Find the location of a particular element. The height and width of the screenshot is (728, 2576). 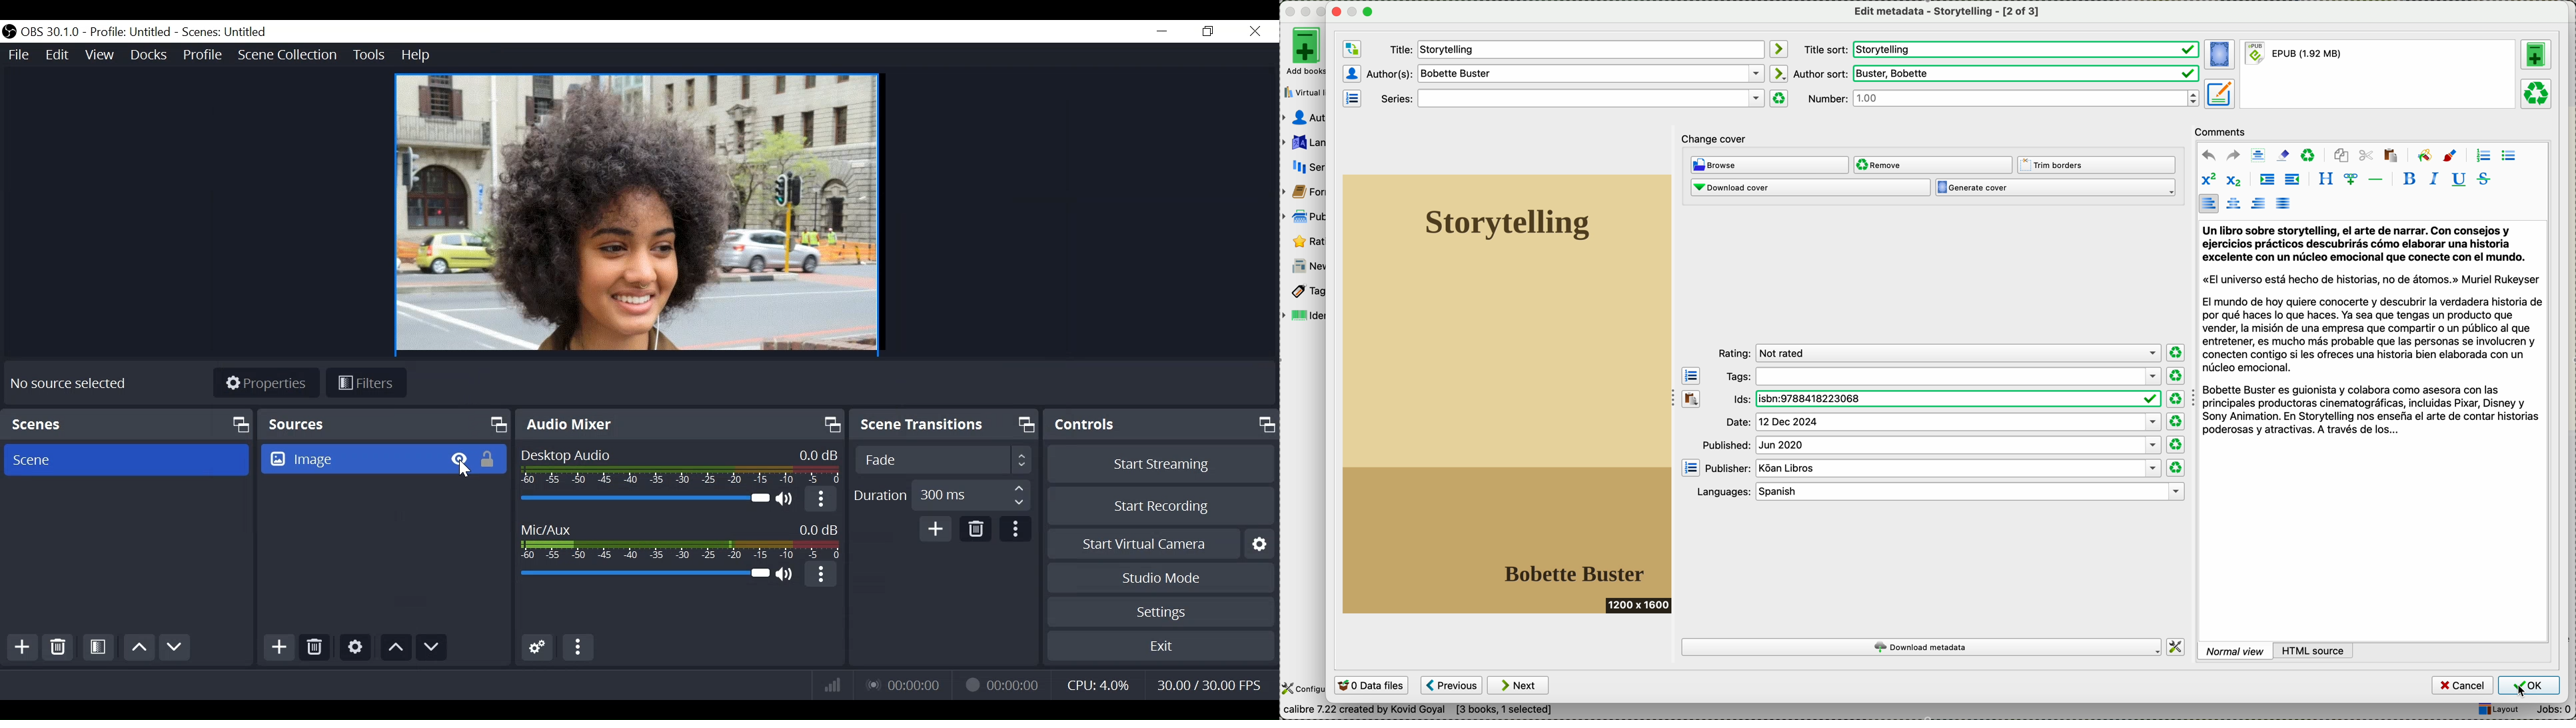

formats is located at coordinates (1309, 190).